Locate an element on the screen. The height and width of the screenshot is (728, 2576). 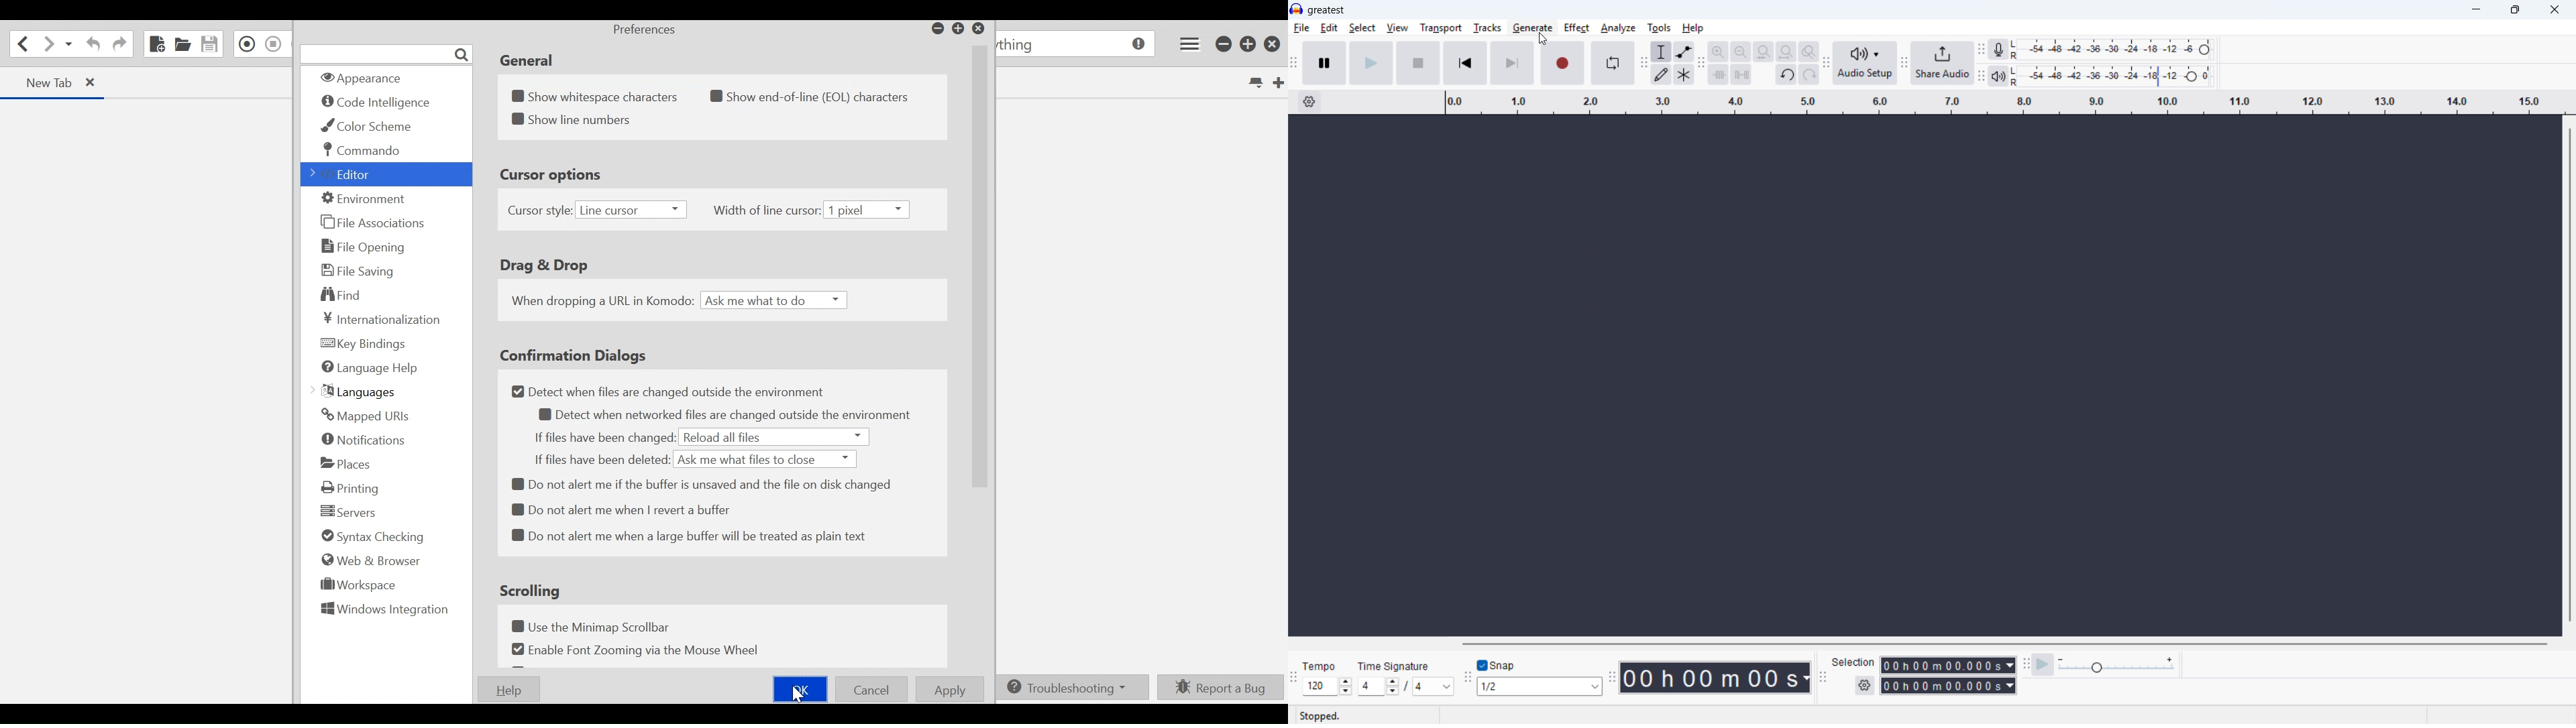
audio setup is located at coordinates (1866, 64).